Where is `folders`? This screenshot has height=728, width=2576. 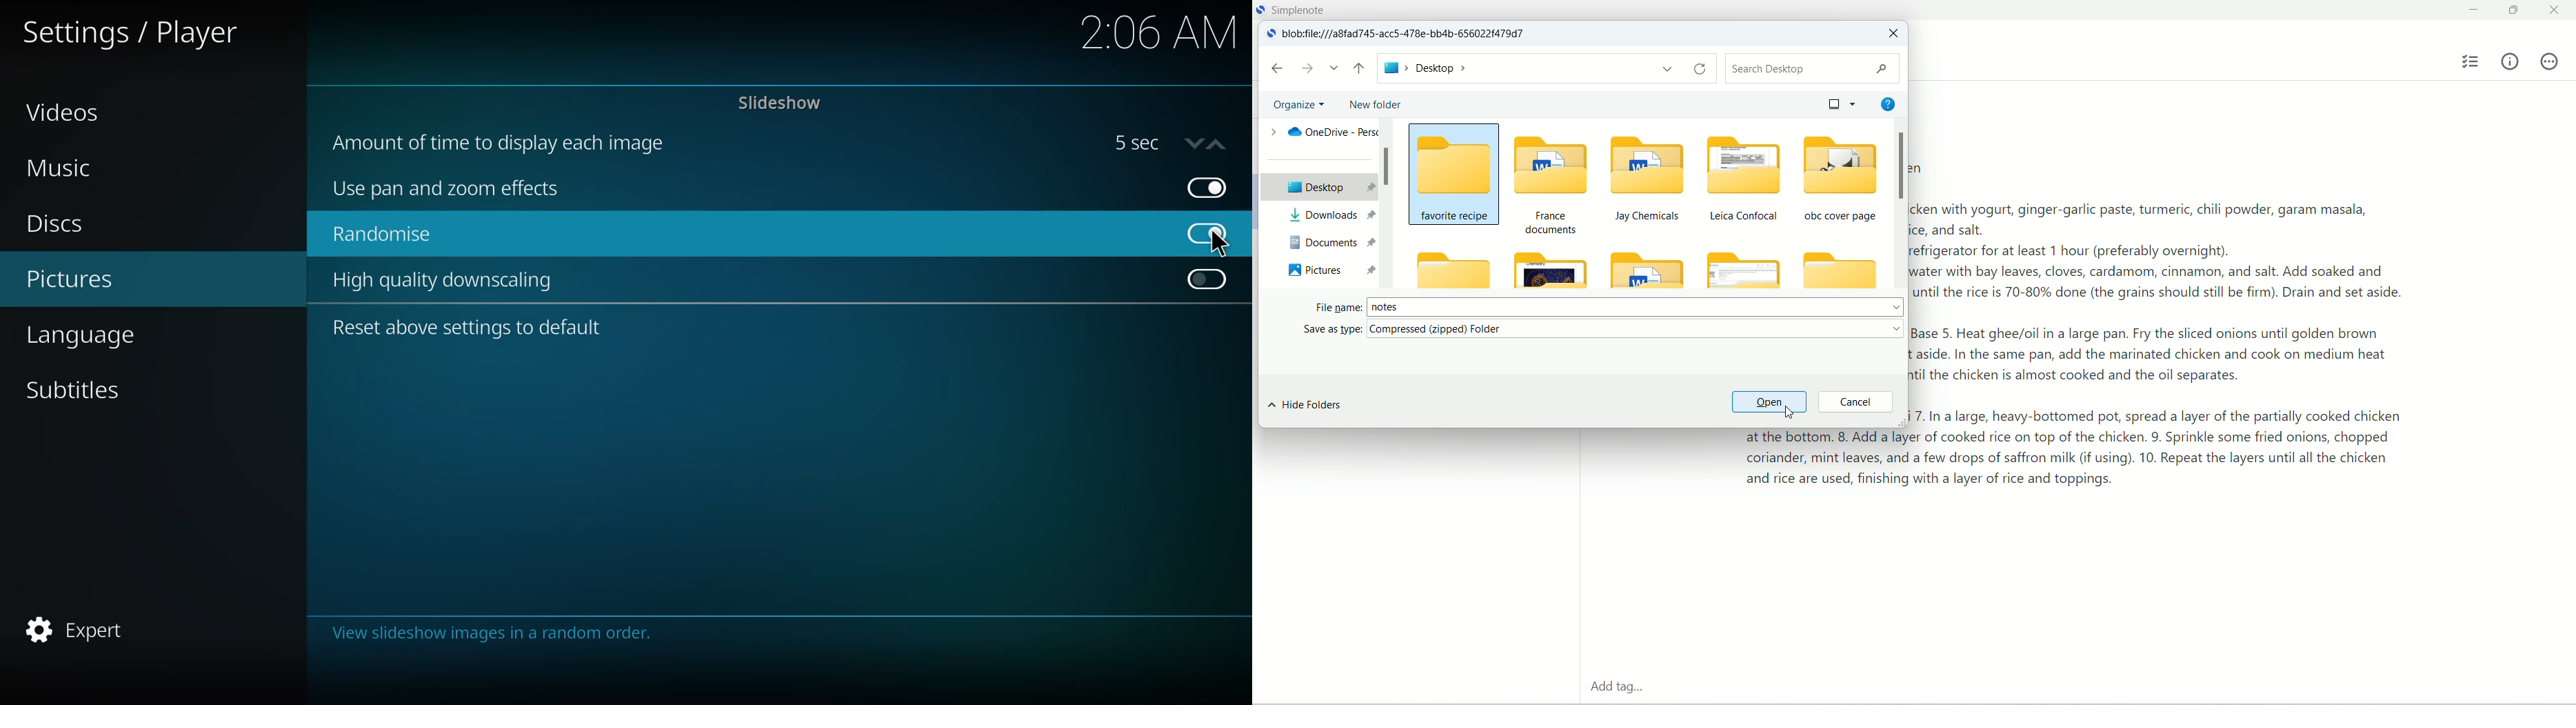
folders is located at coordinates (1698, 209).